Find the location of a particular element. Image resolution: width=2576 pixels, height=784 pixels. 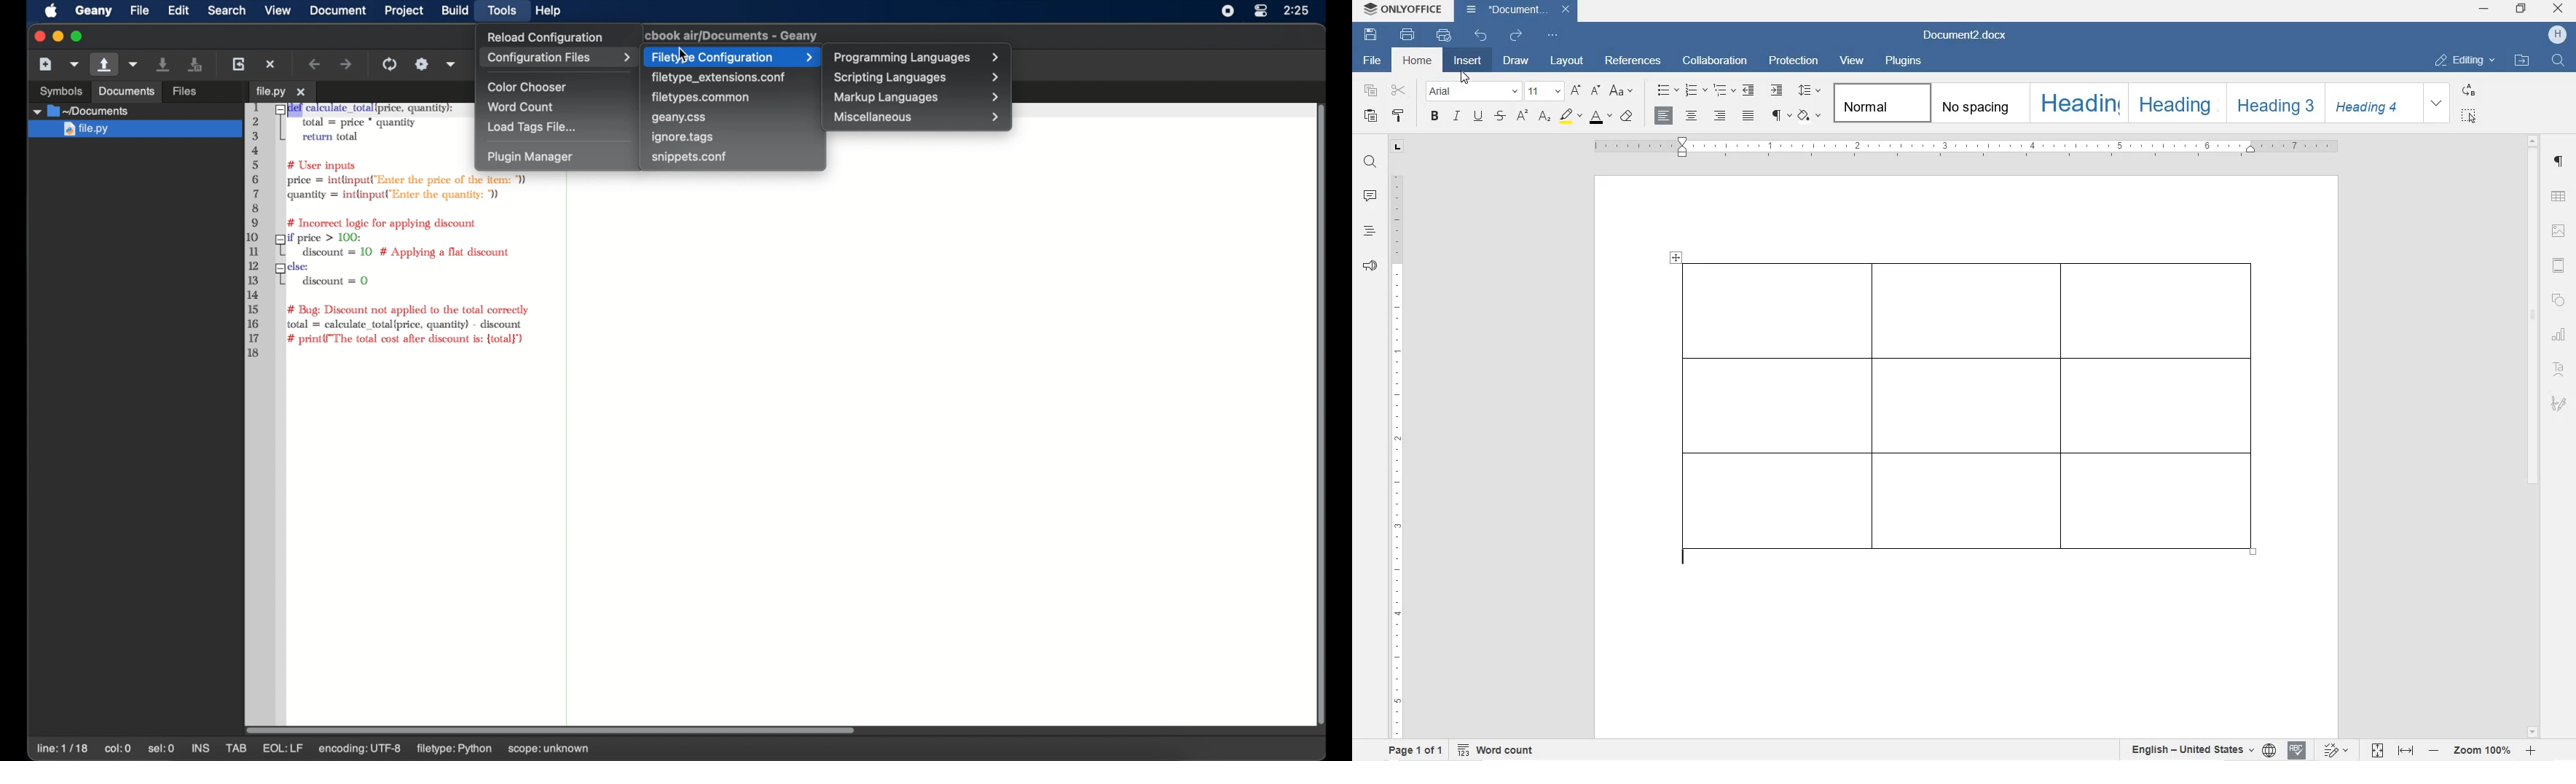

tab is located at coordinates (1399, 149).